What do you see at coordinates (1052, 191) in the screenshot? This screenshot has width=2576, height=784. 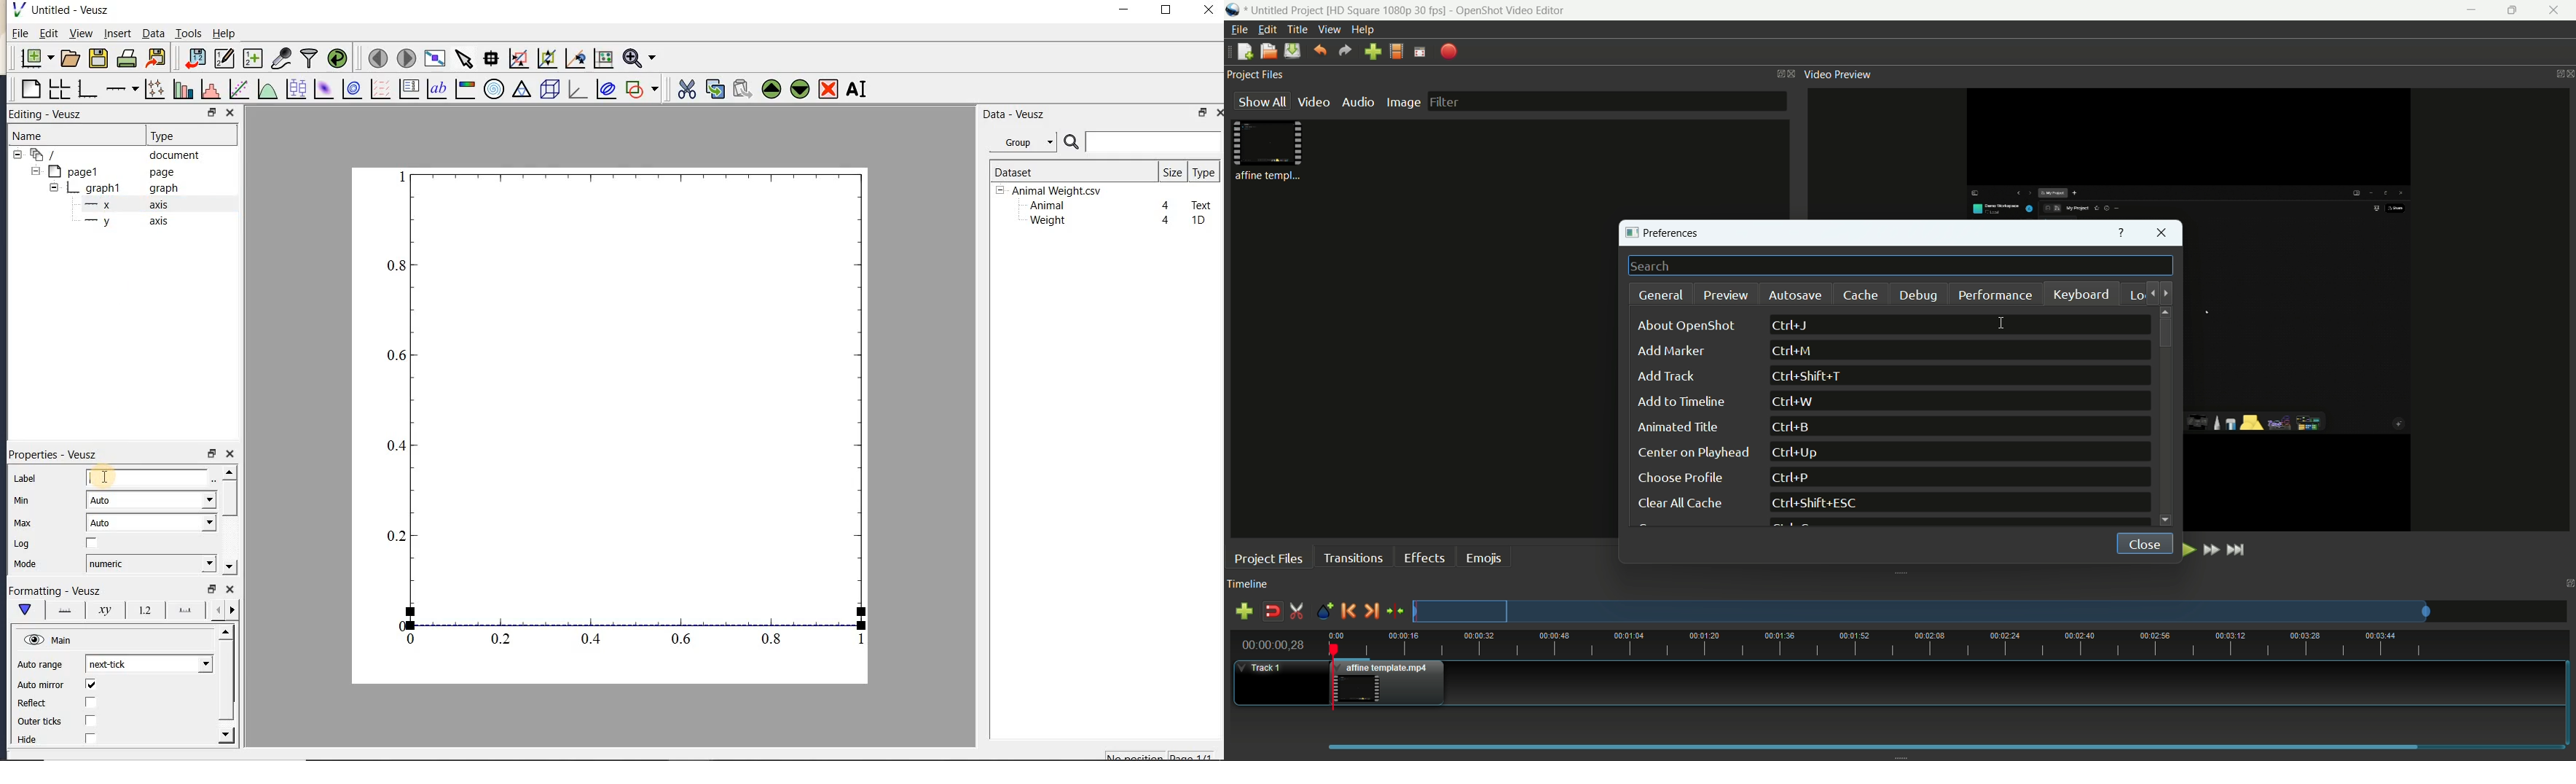 I see `Animalweight.csv` at bounding box center [1052, 191].